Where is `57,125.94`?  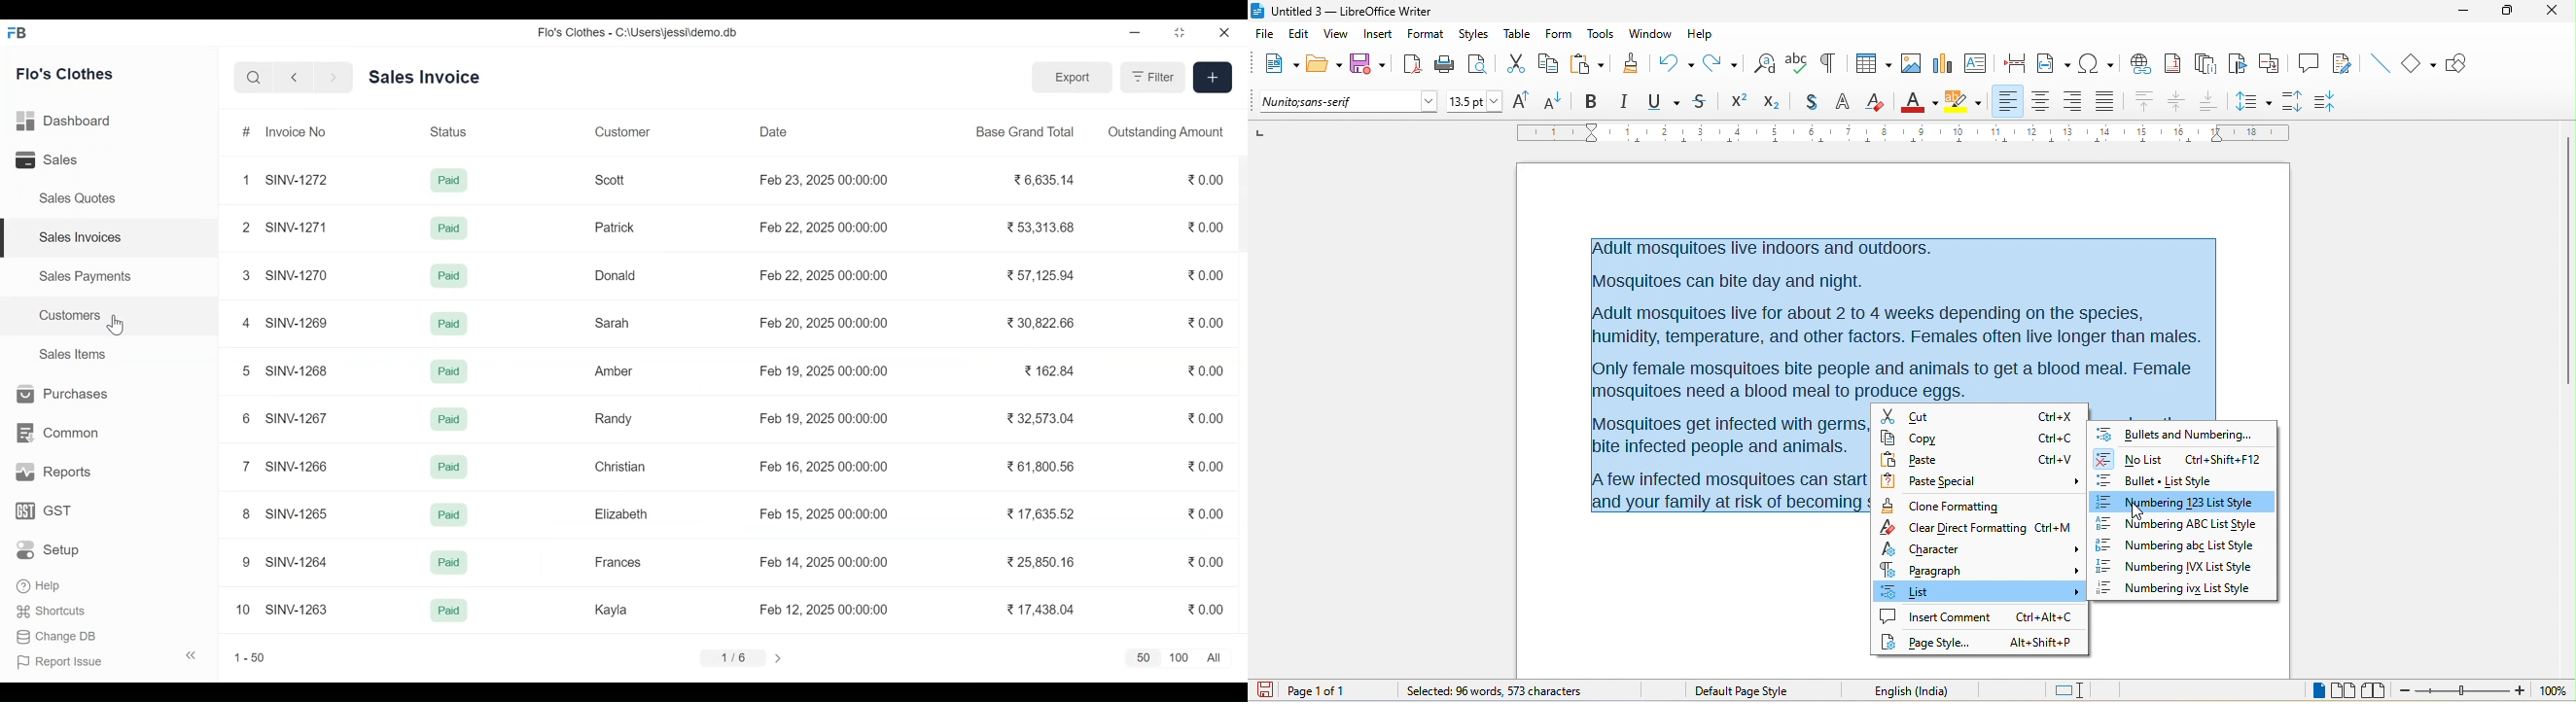
57,125.94 is located at coordinates (1040, 274).